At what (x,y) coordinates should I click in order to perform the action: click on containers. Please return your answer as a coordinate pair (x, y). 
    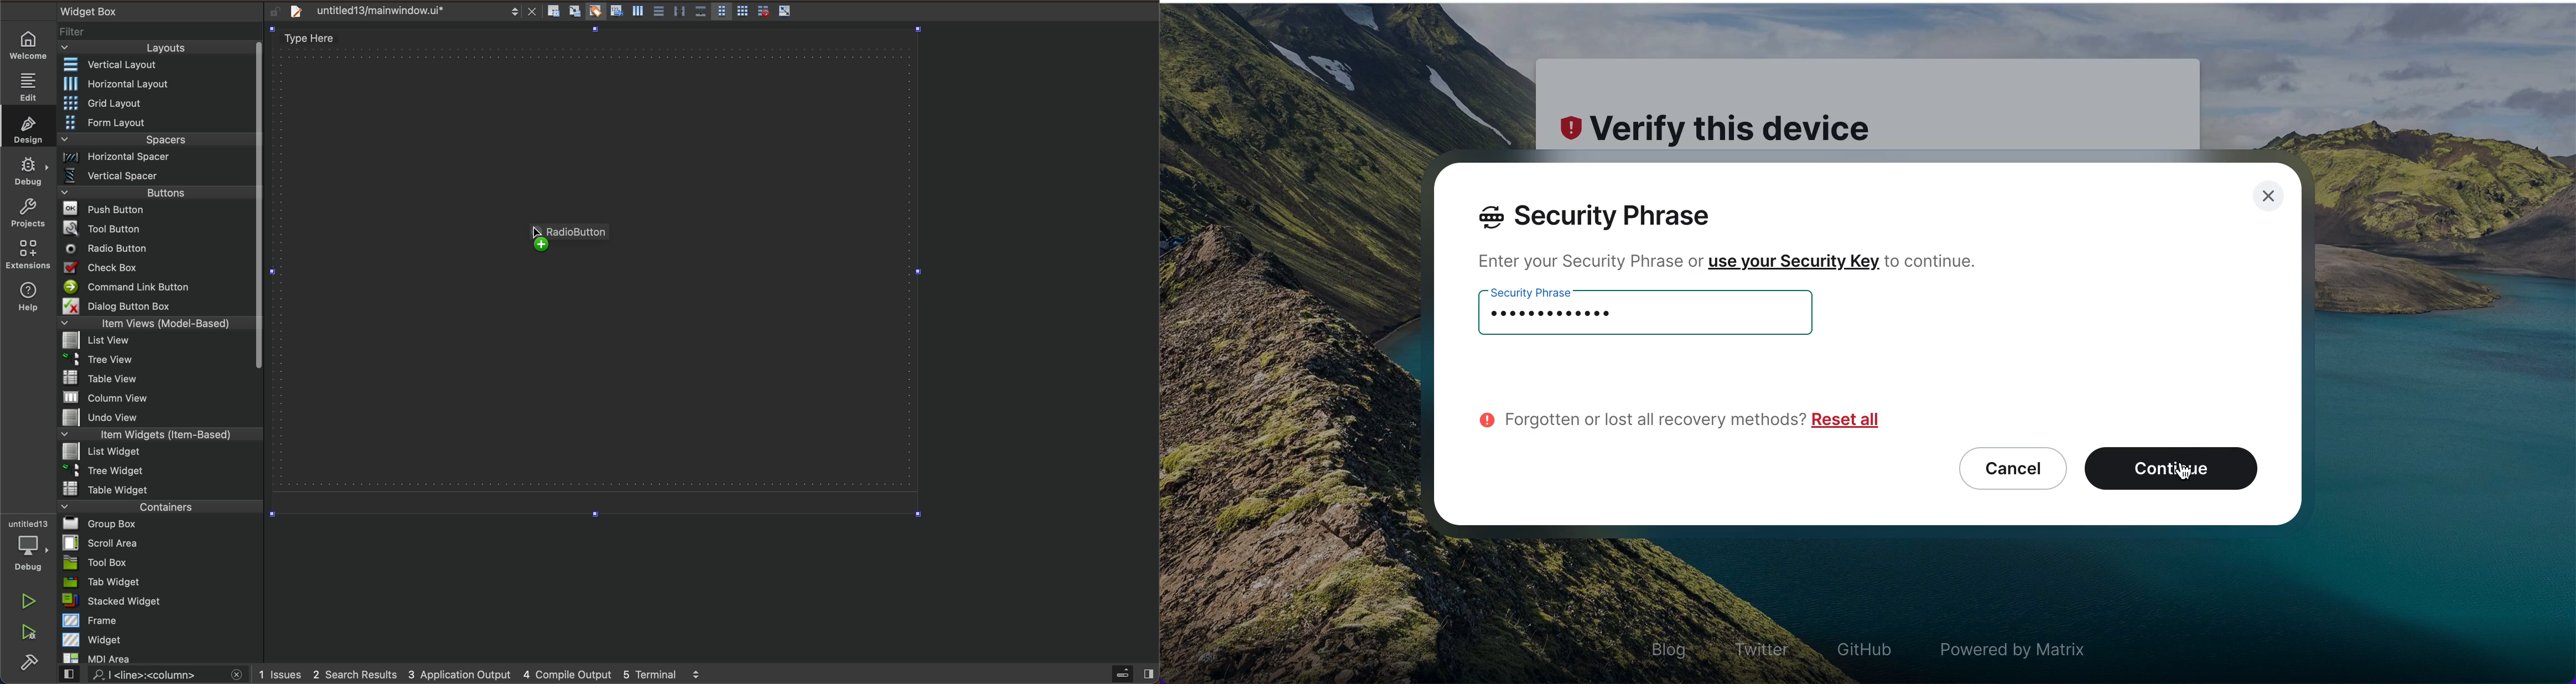
    Looking at the image, I should click on (157, 506).